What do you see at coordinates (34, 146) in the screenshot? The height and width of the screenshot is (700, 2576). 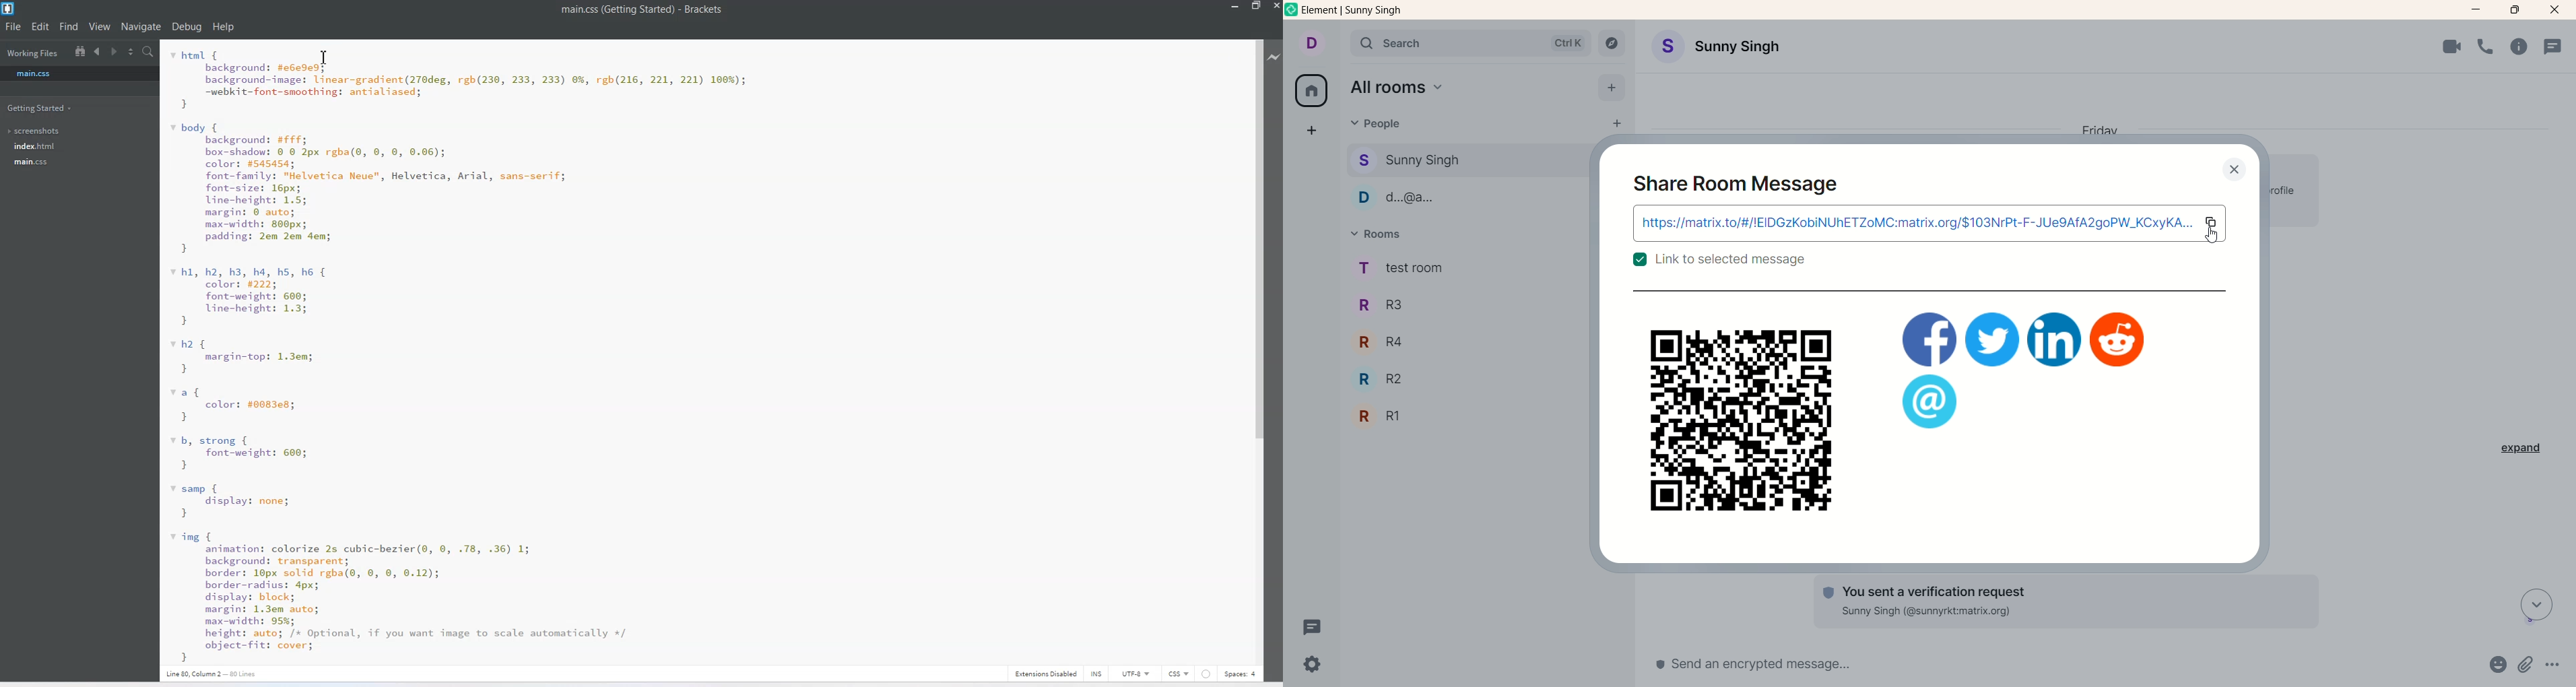 I see `index.html` at bounding box center [34, 146].